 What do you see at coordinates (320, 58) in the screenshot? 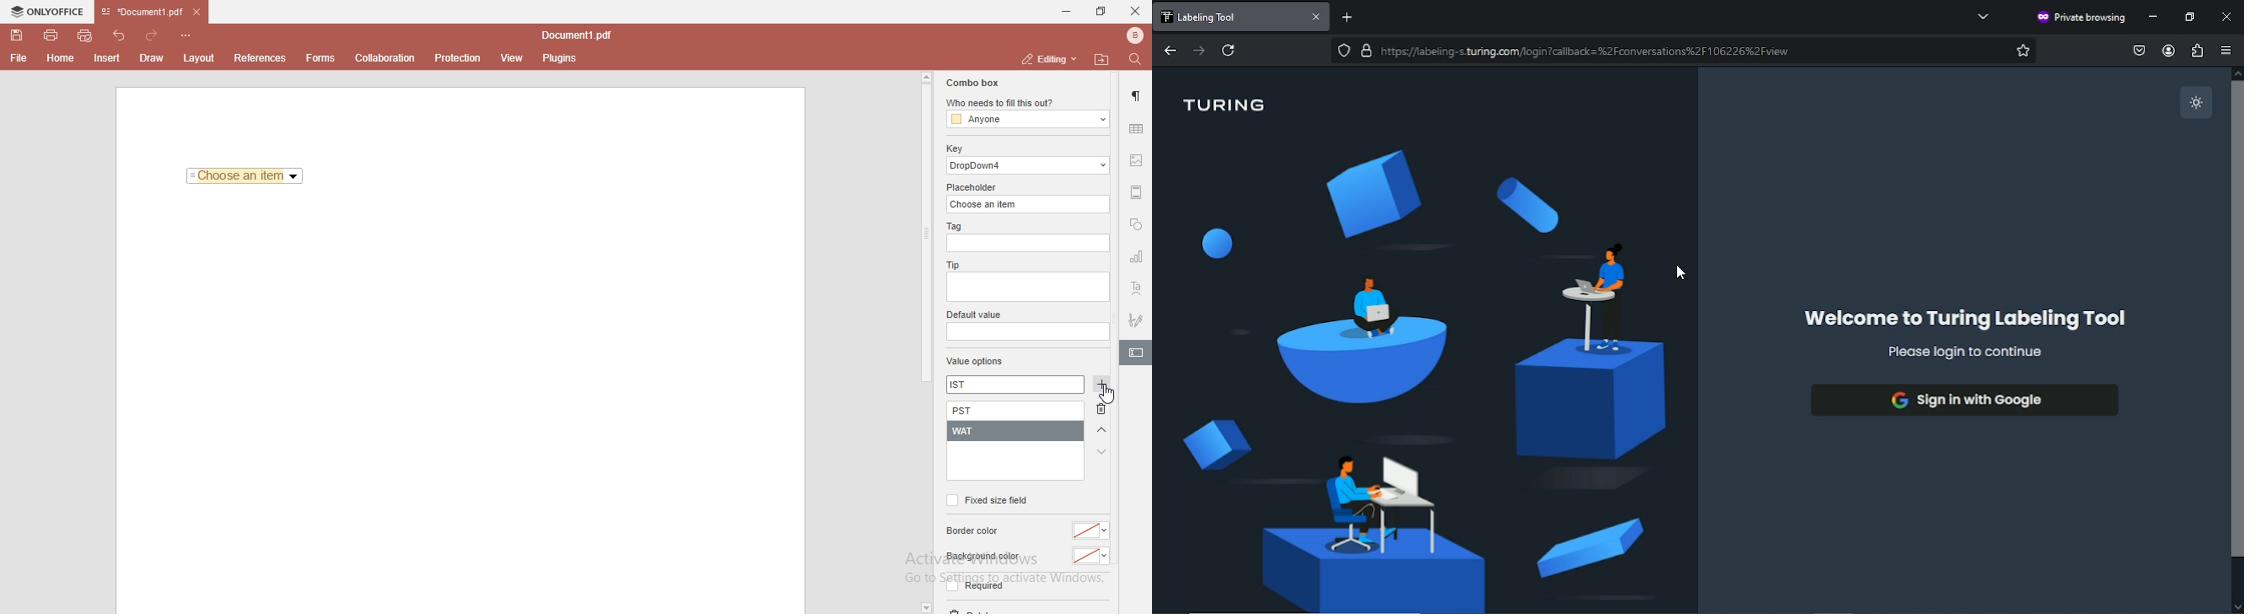
I see `forms` at bounding box center [320, 58].